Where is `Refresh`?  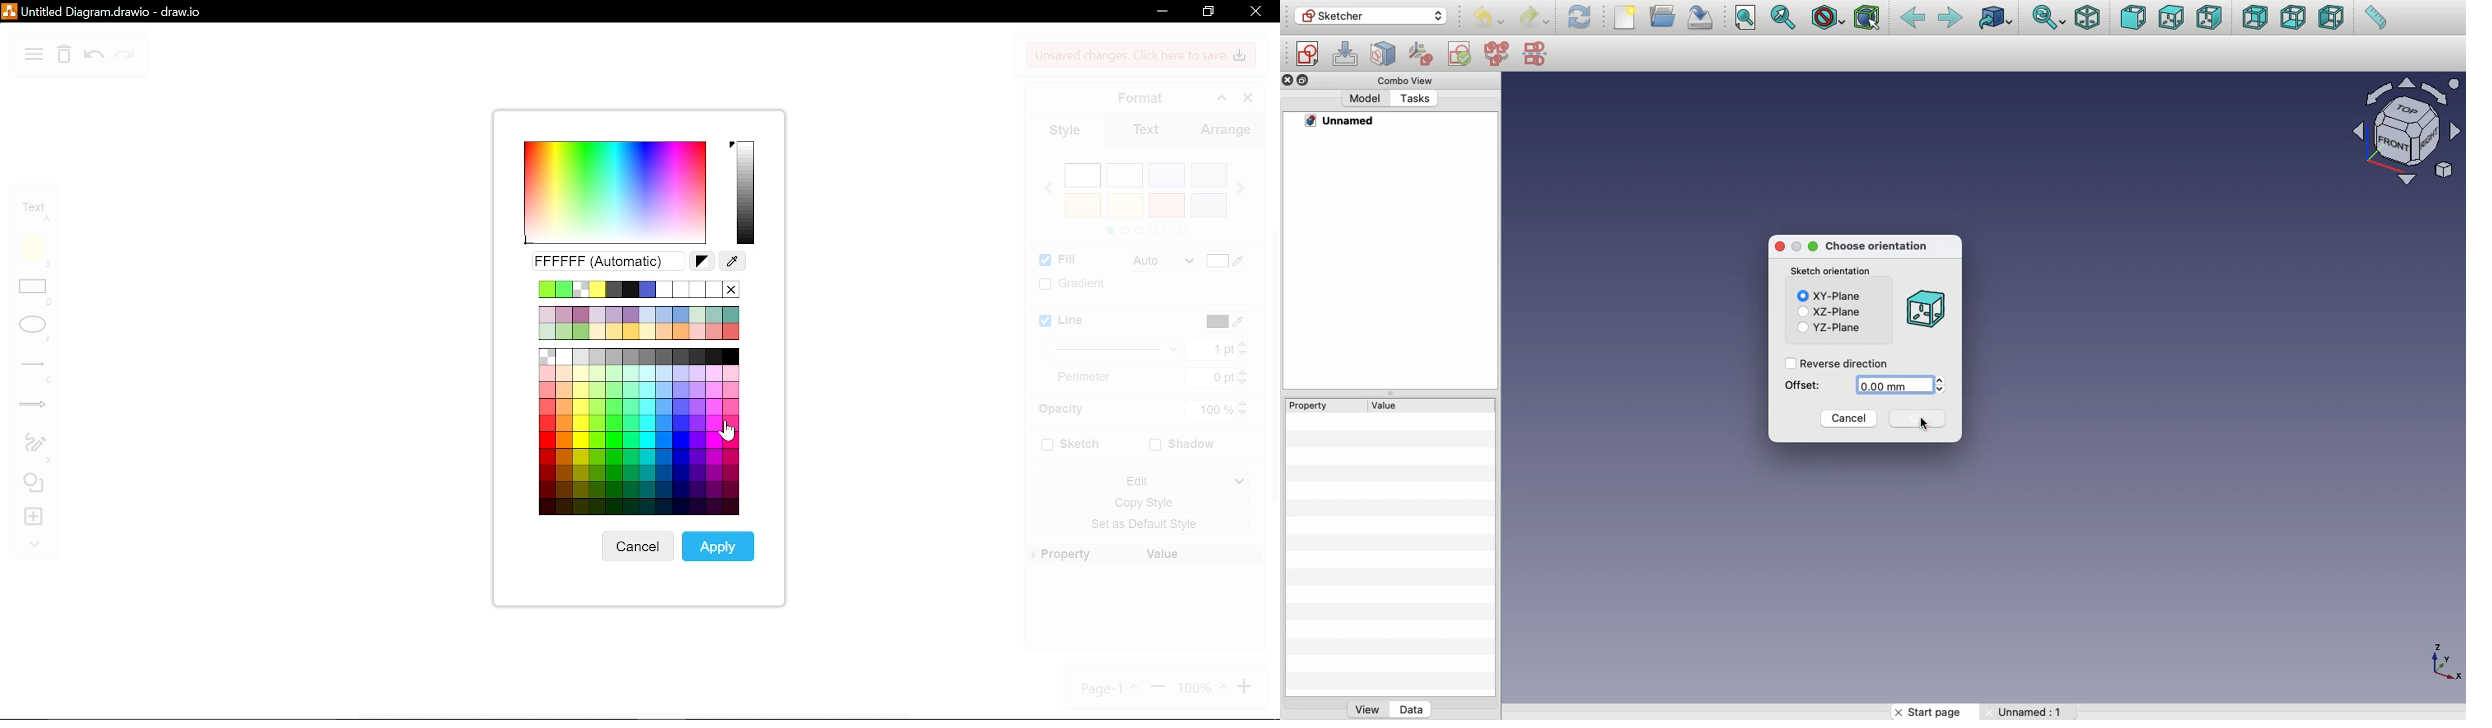 Refresh is located at coordinates (1579, 17).